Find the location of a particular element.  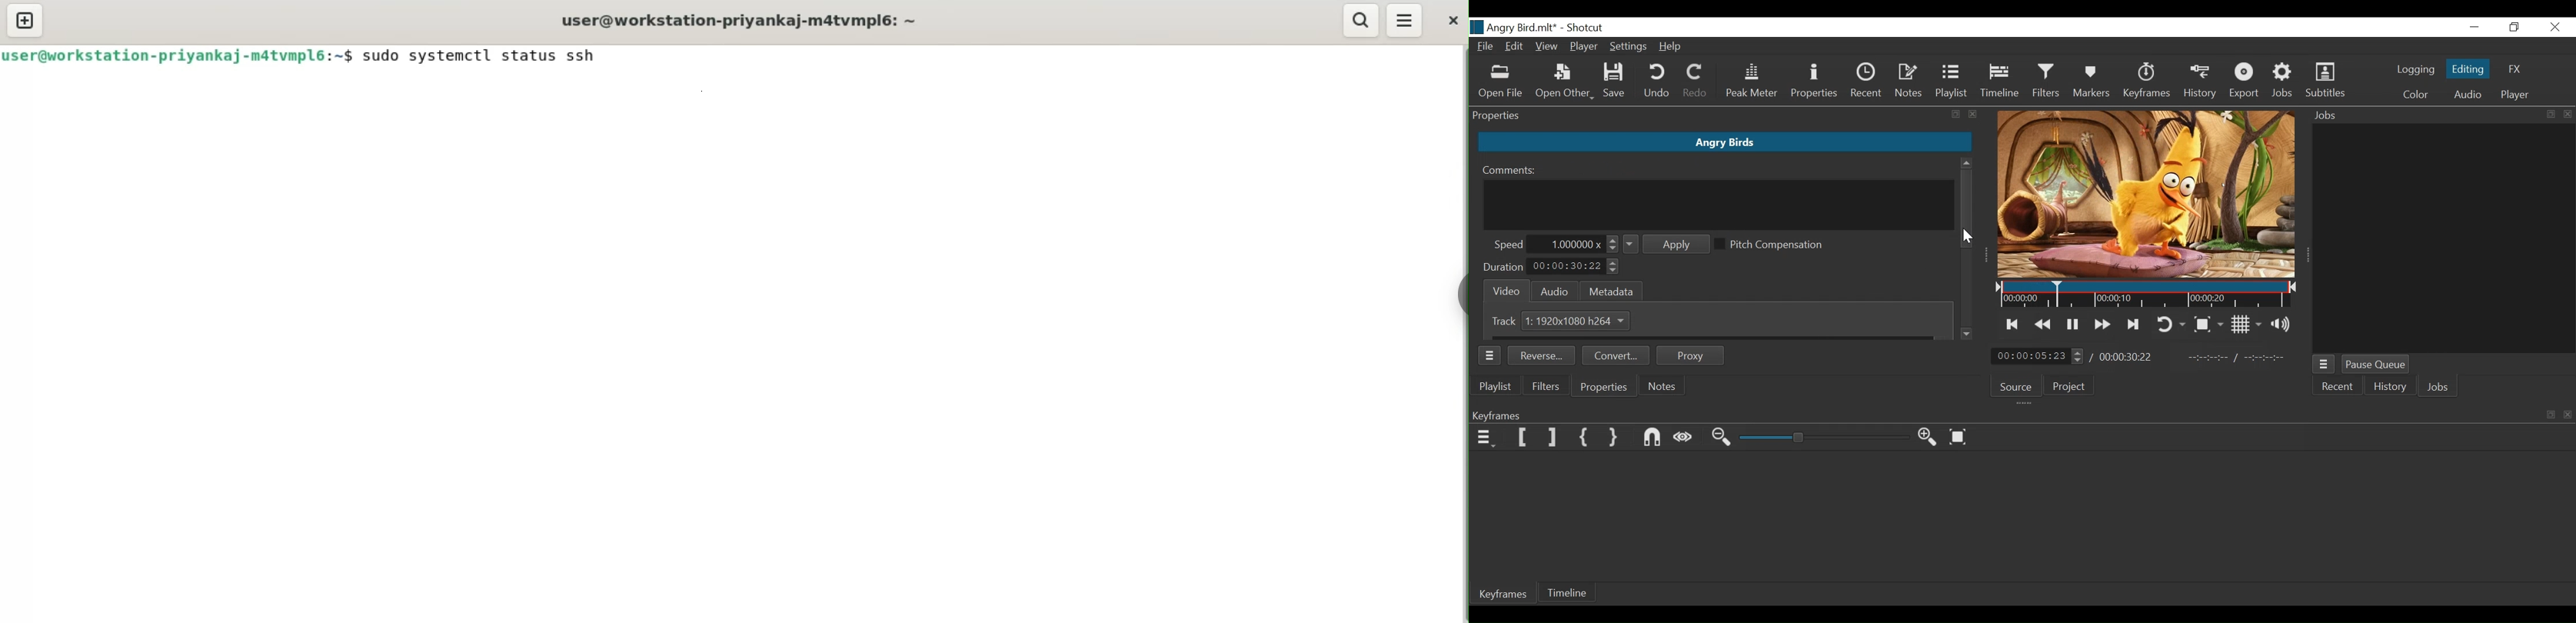

History is located at coordinates (2388, 388).